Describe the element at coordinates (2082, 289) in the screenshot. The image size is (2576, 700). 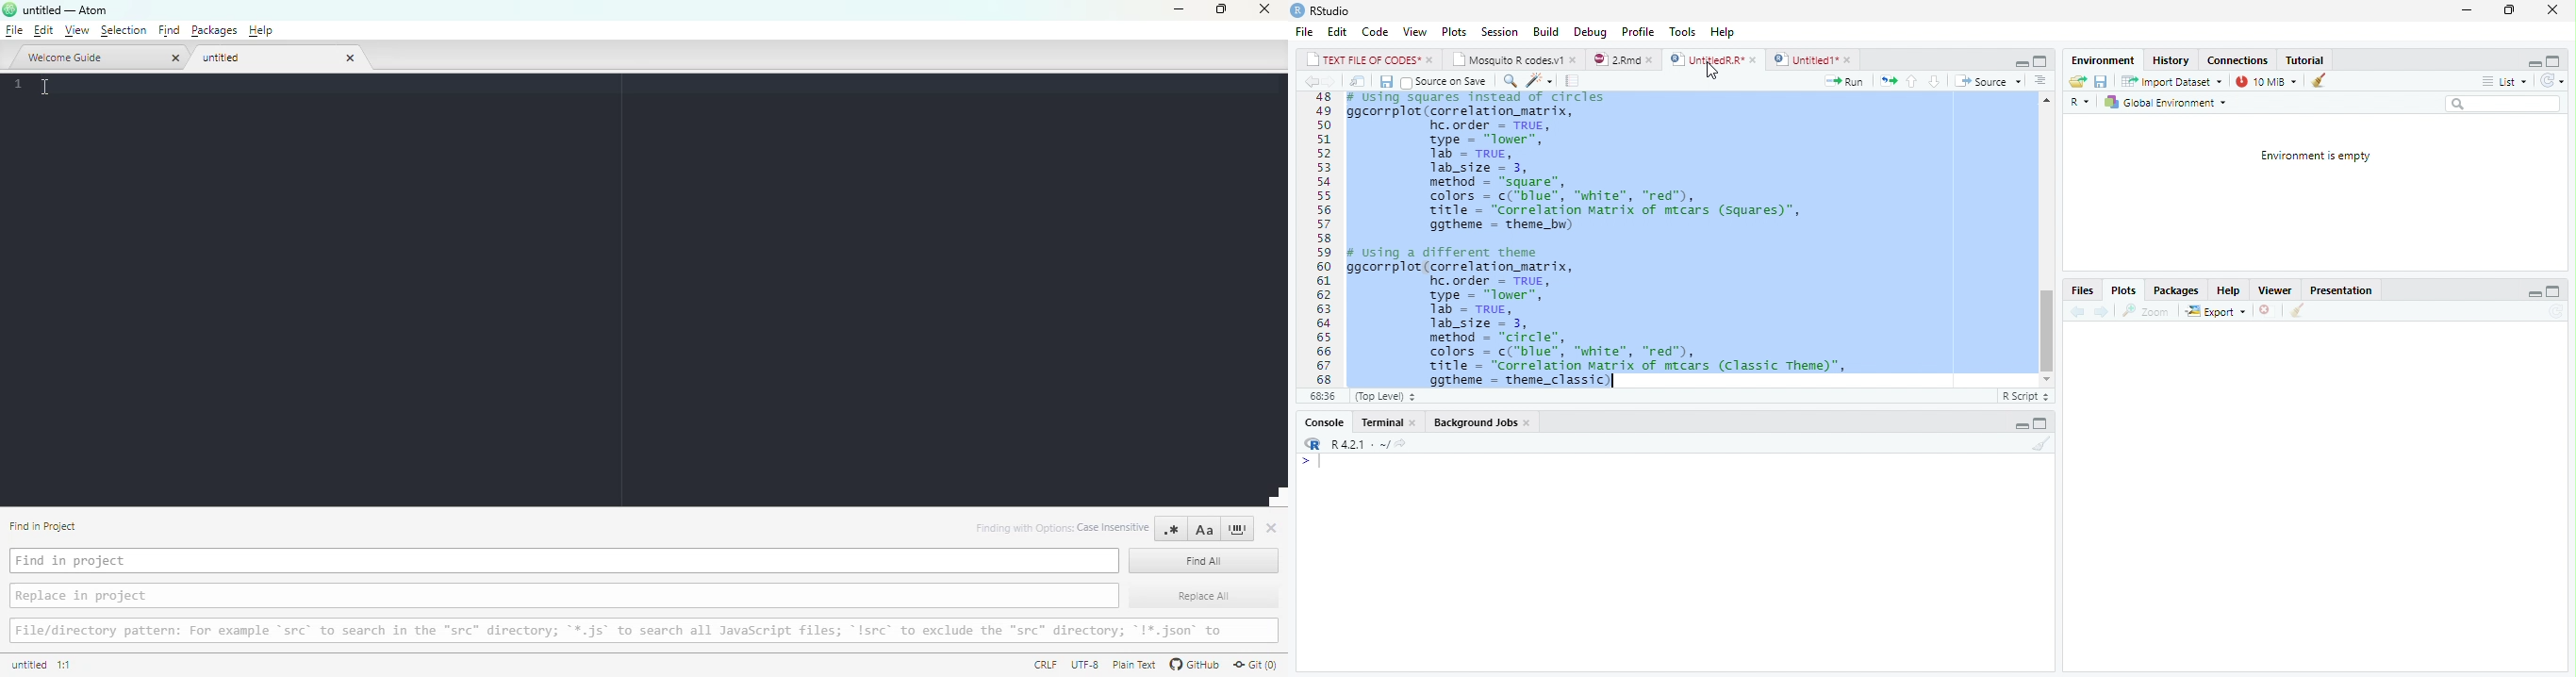
I see `Files` at that location.